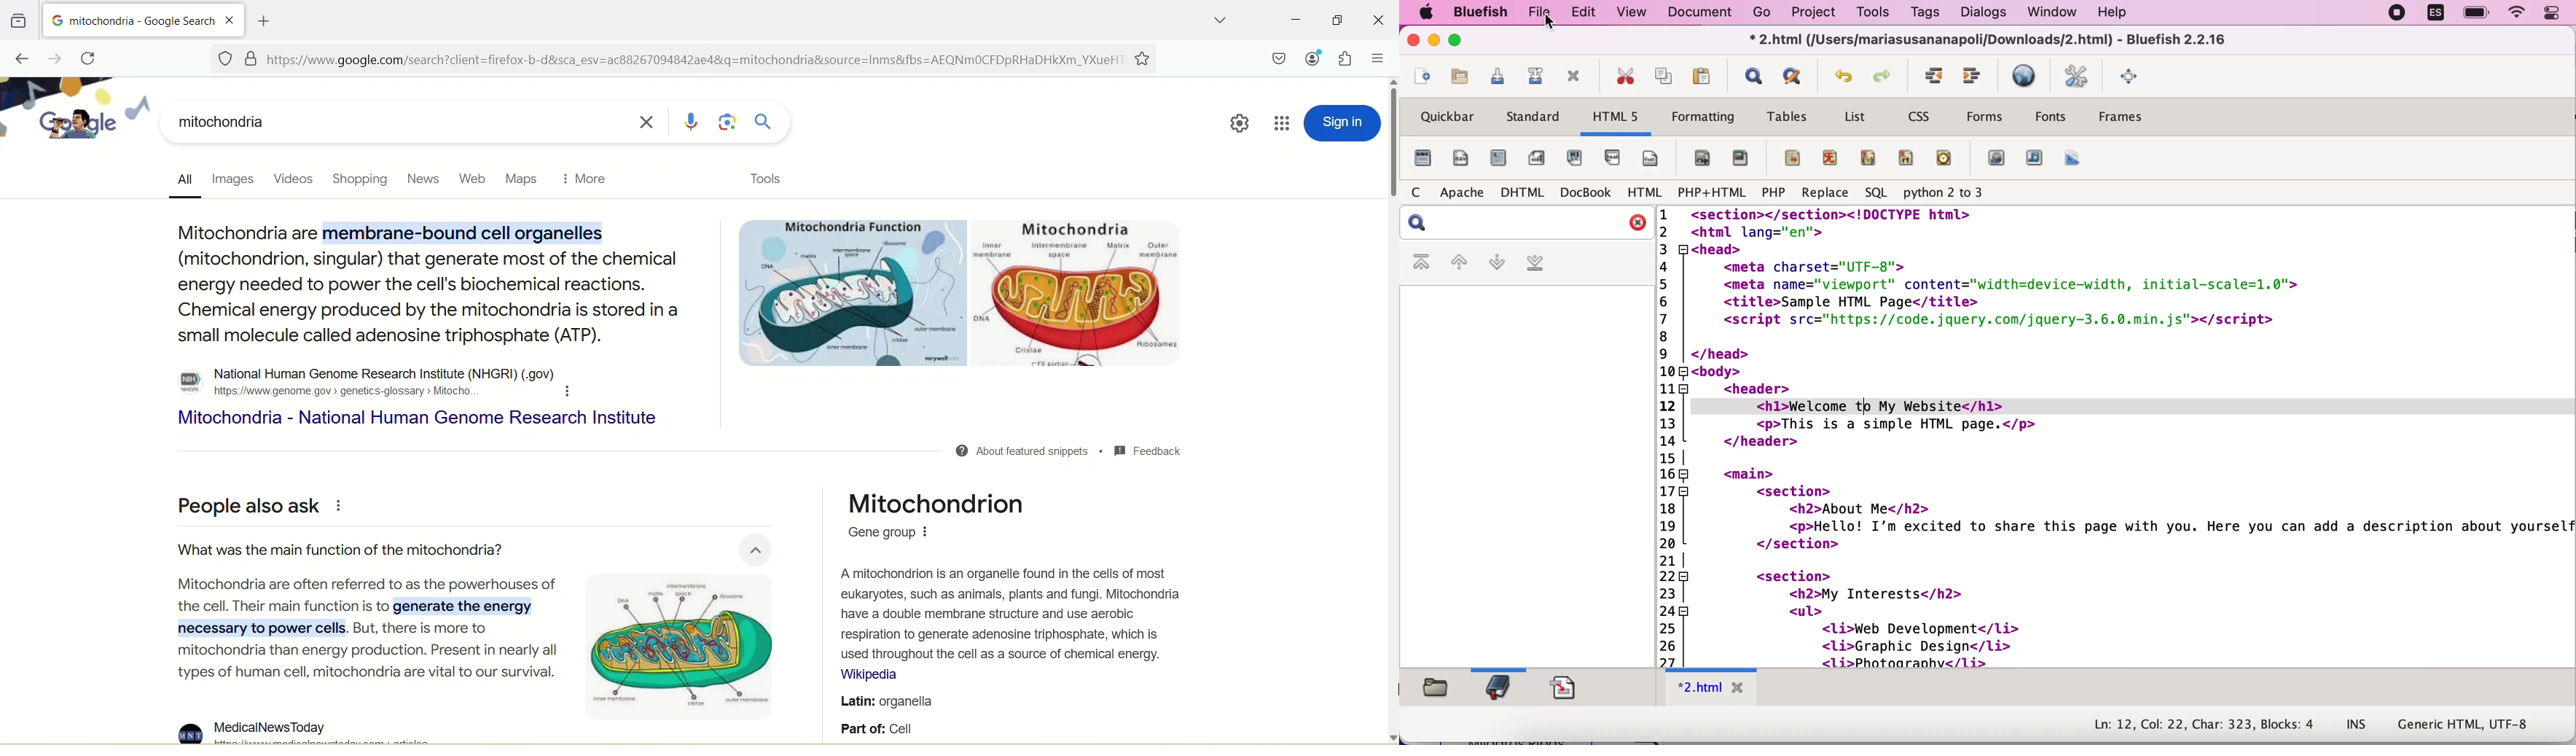 Image resolution: width=2576 pixels, height=756 pixels. What do you see at coordinates (1282, 123) in the screenshot?
I see `google apps` at bounding box center [1282, 123].